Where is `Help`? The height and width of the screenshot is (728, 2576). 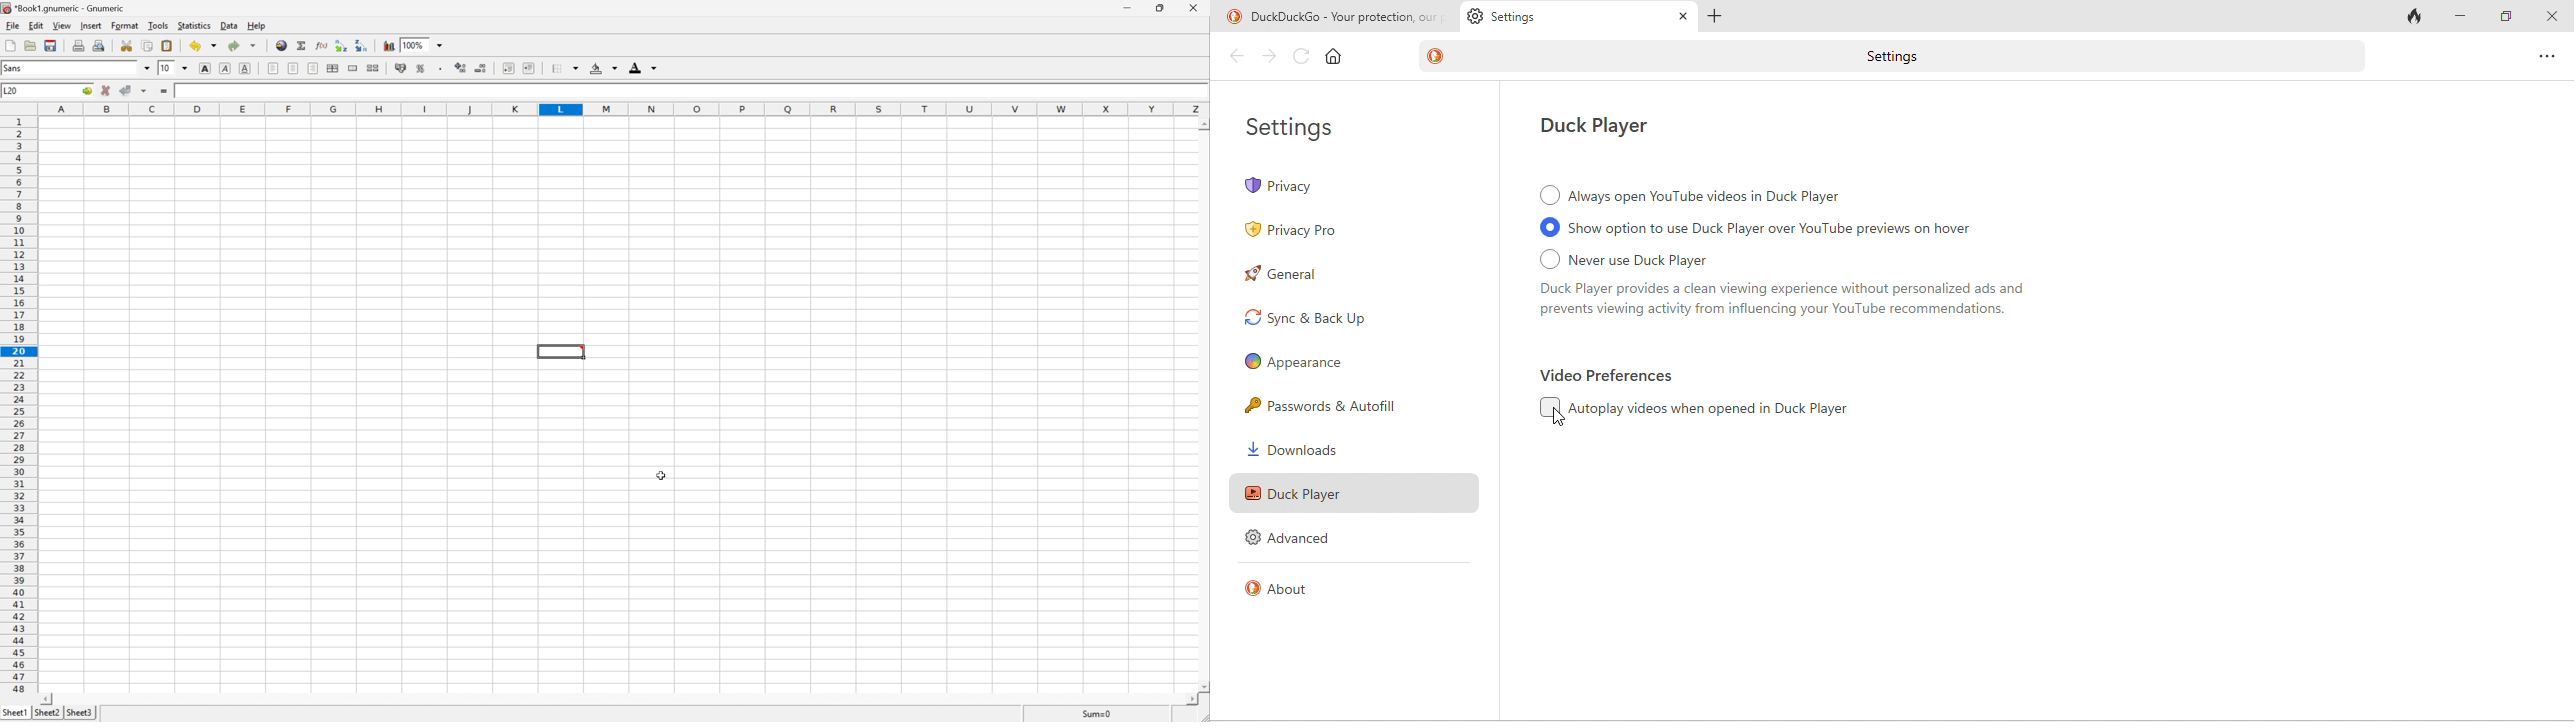 Help is located at coordinates (256, 26).